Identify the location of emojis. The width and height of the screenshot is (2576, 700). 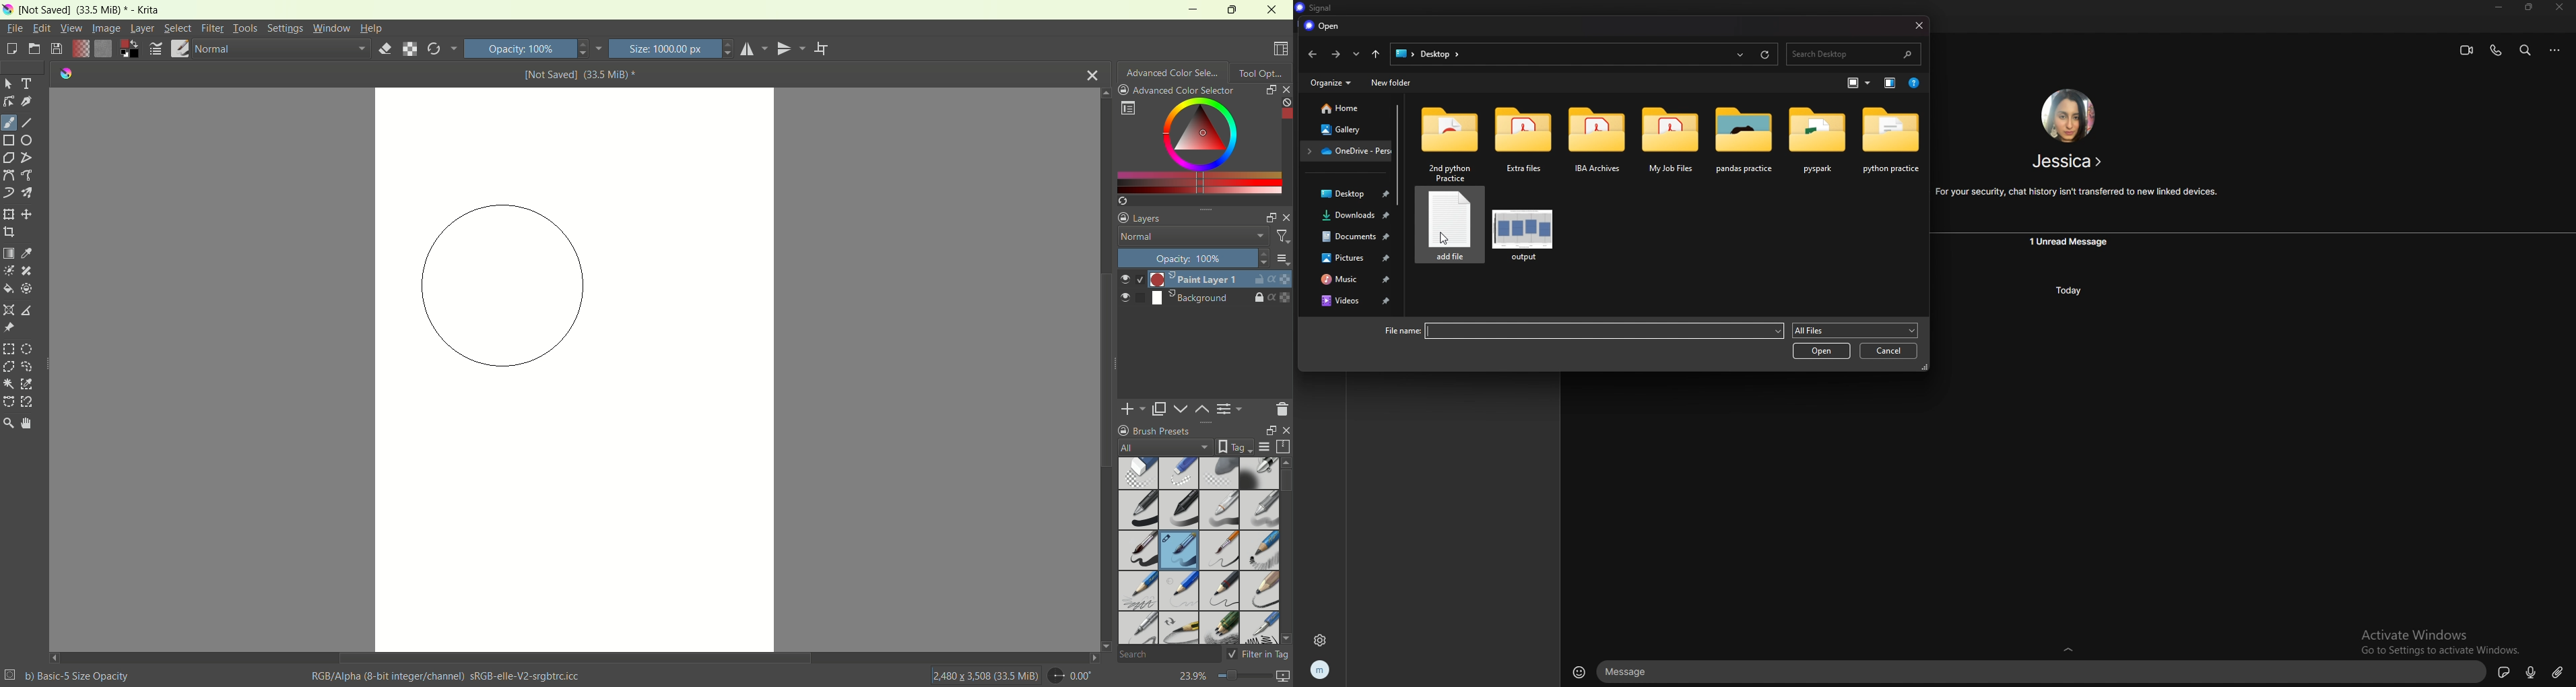
(1579, 672).